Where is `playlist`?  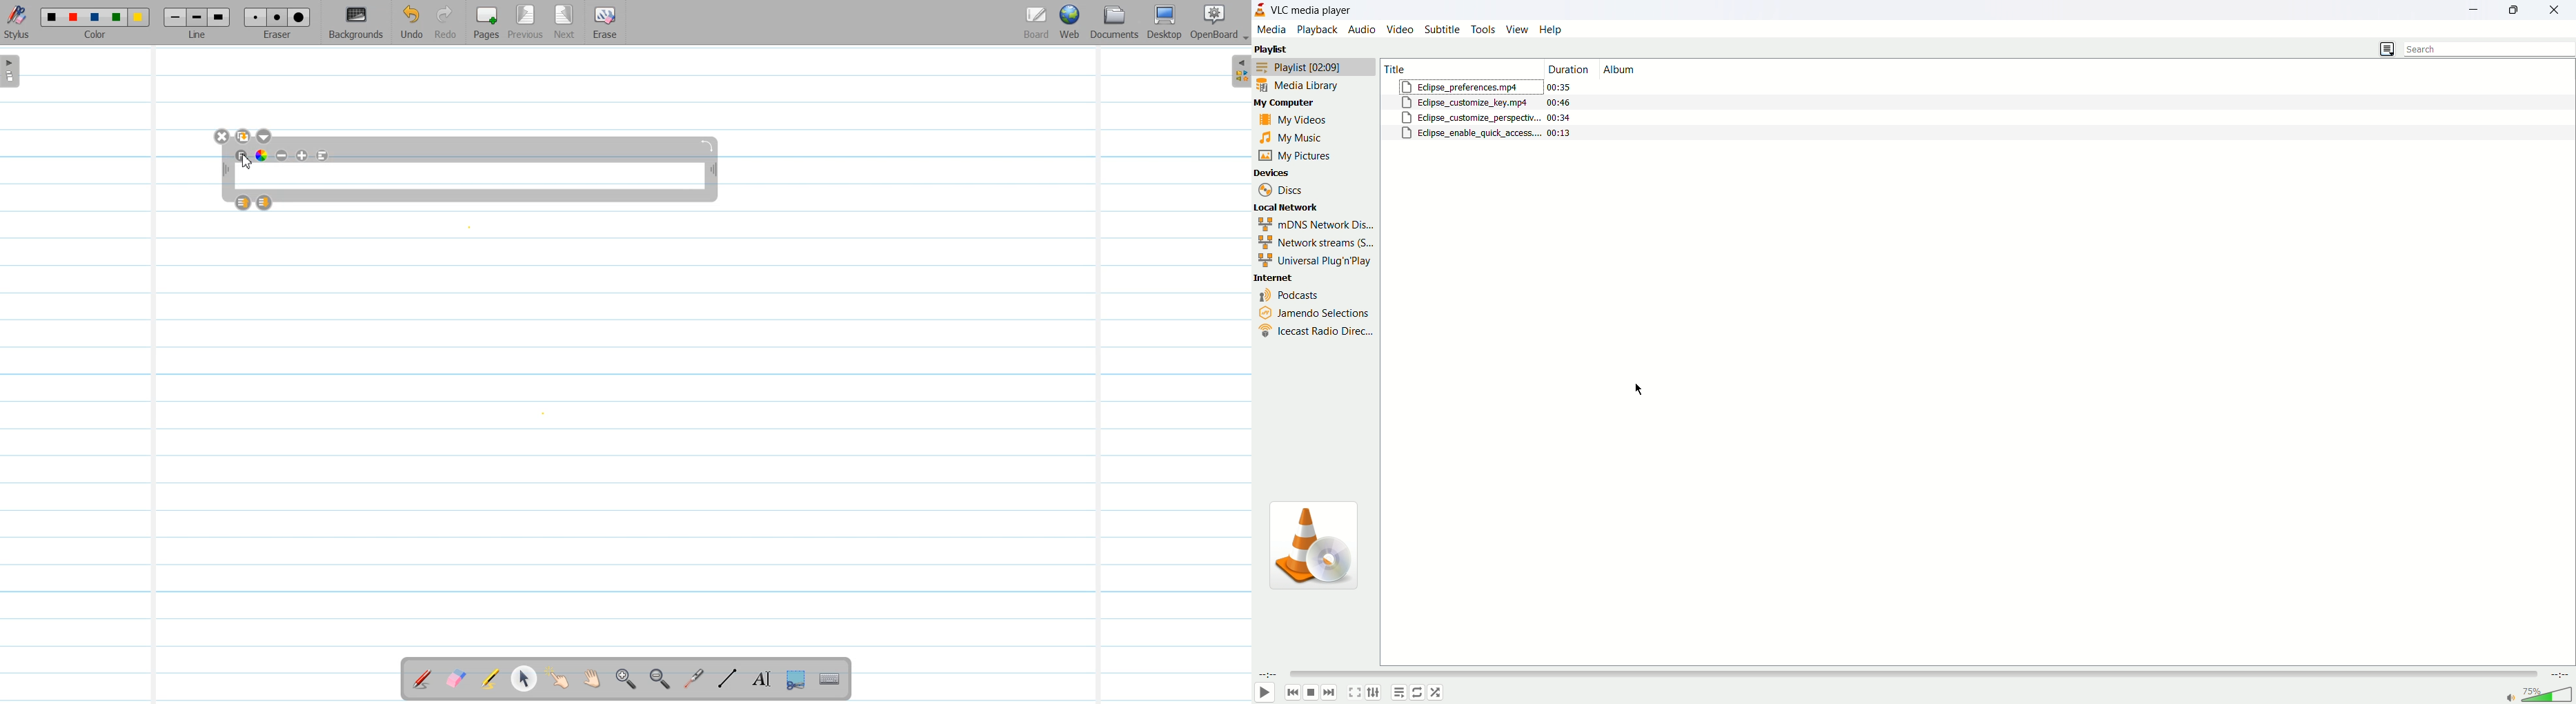 playlist is located at coordinates (1315, 68).